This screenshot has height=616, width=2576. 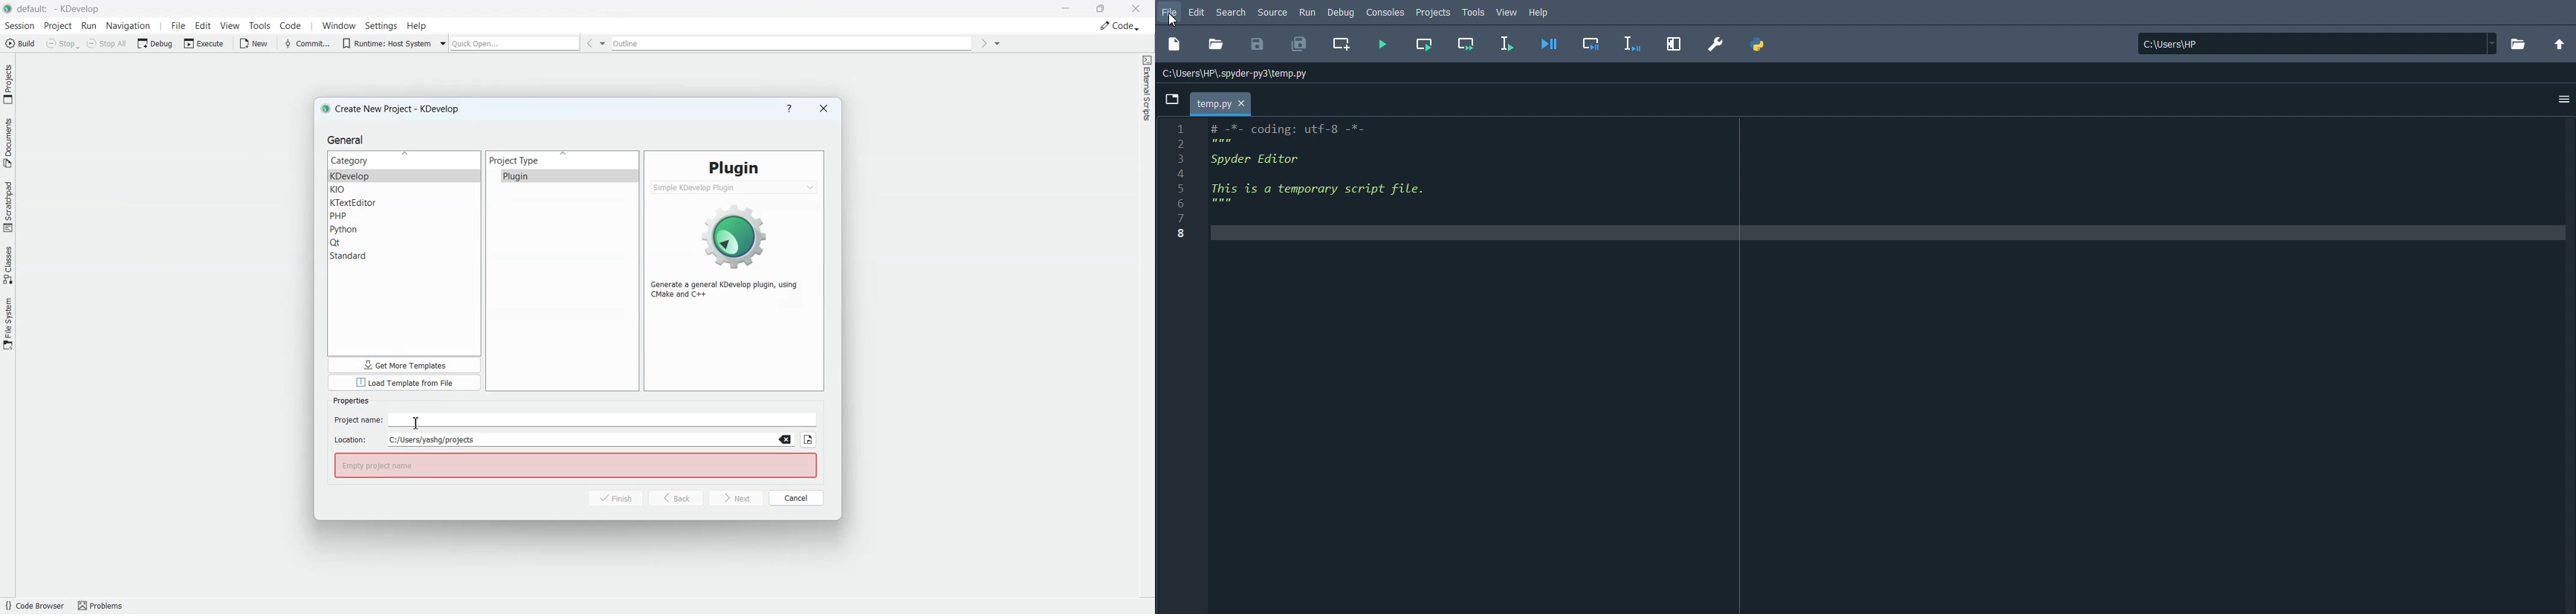 What do you see at coordinates (1175, 45) in the screenshot?
I see `New file` at bounding box center [1175, 45].